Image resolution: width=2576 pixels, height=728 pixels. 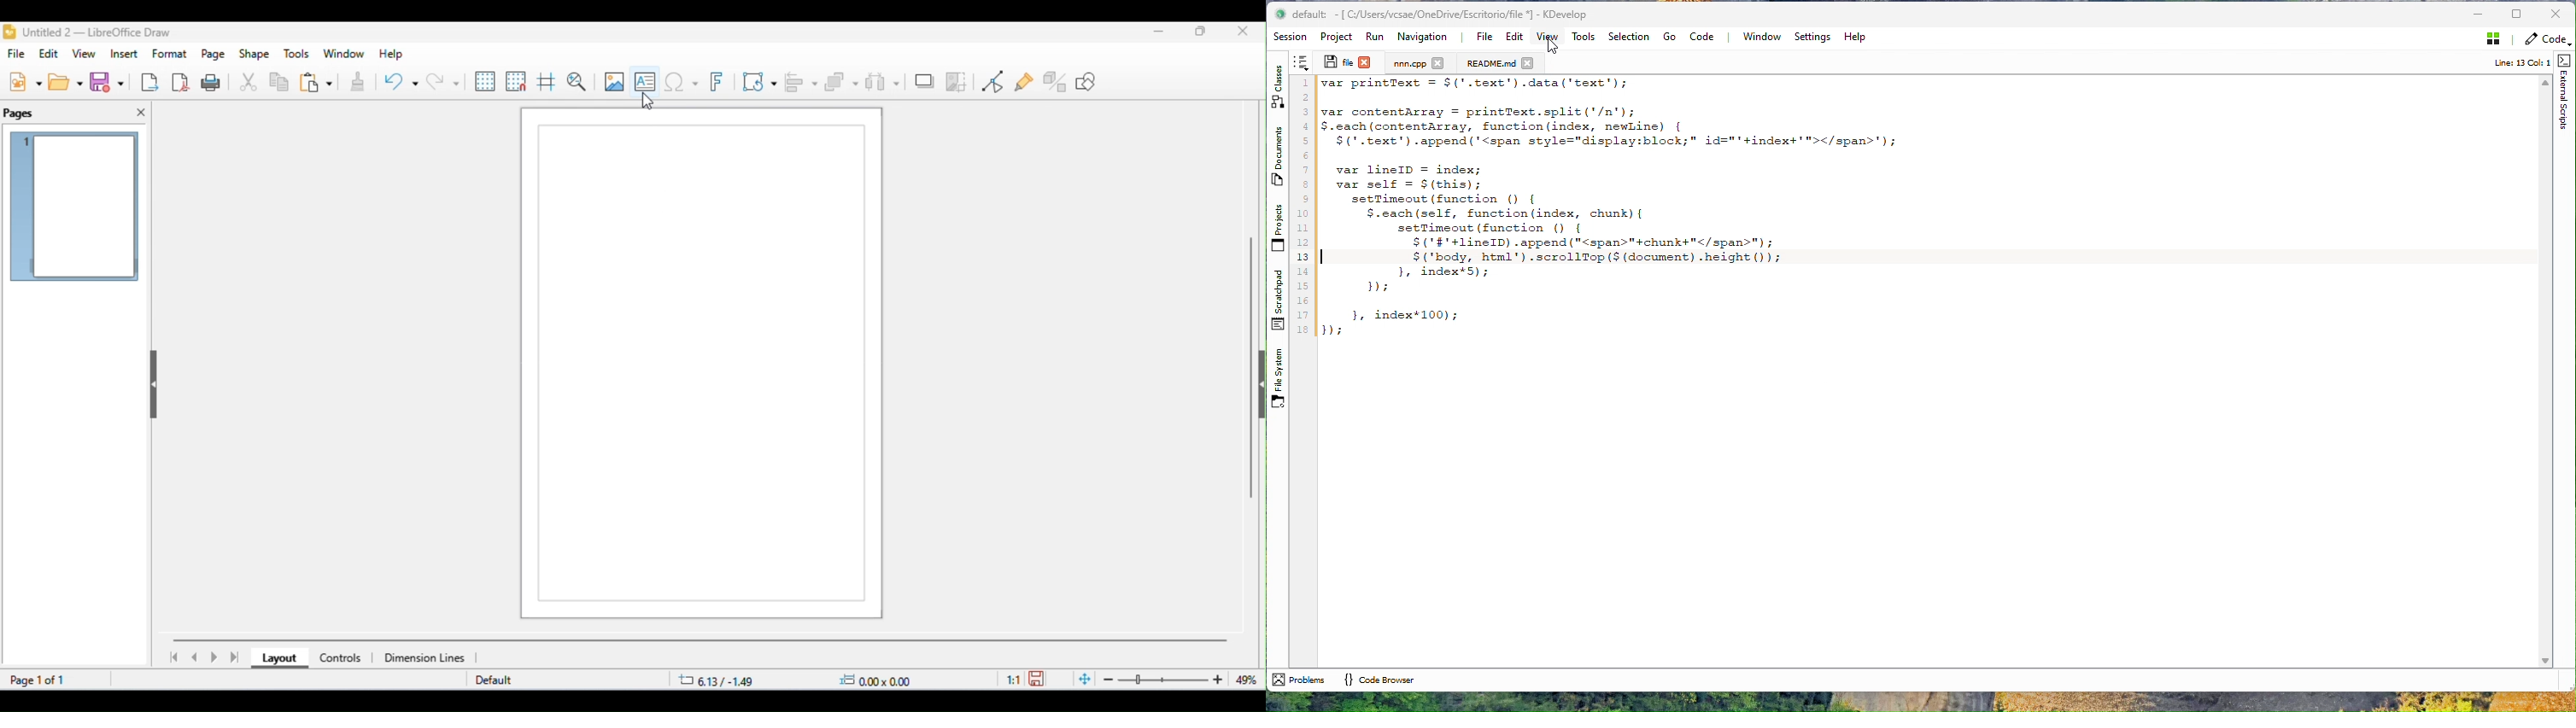 I want to click on insert, so click(x=124, y=53).